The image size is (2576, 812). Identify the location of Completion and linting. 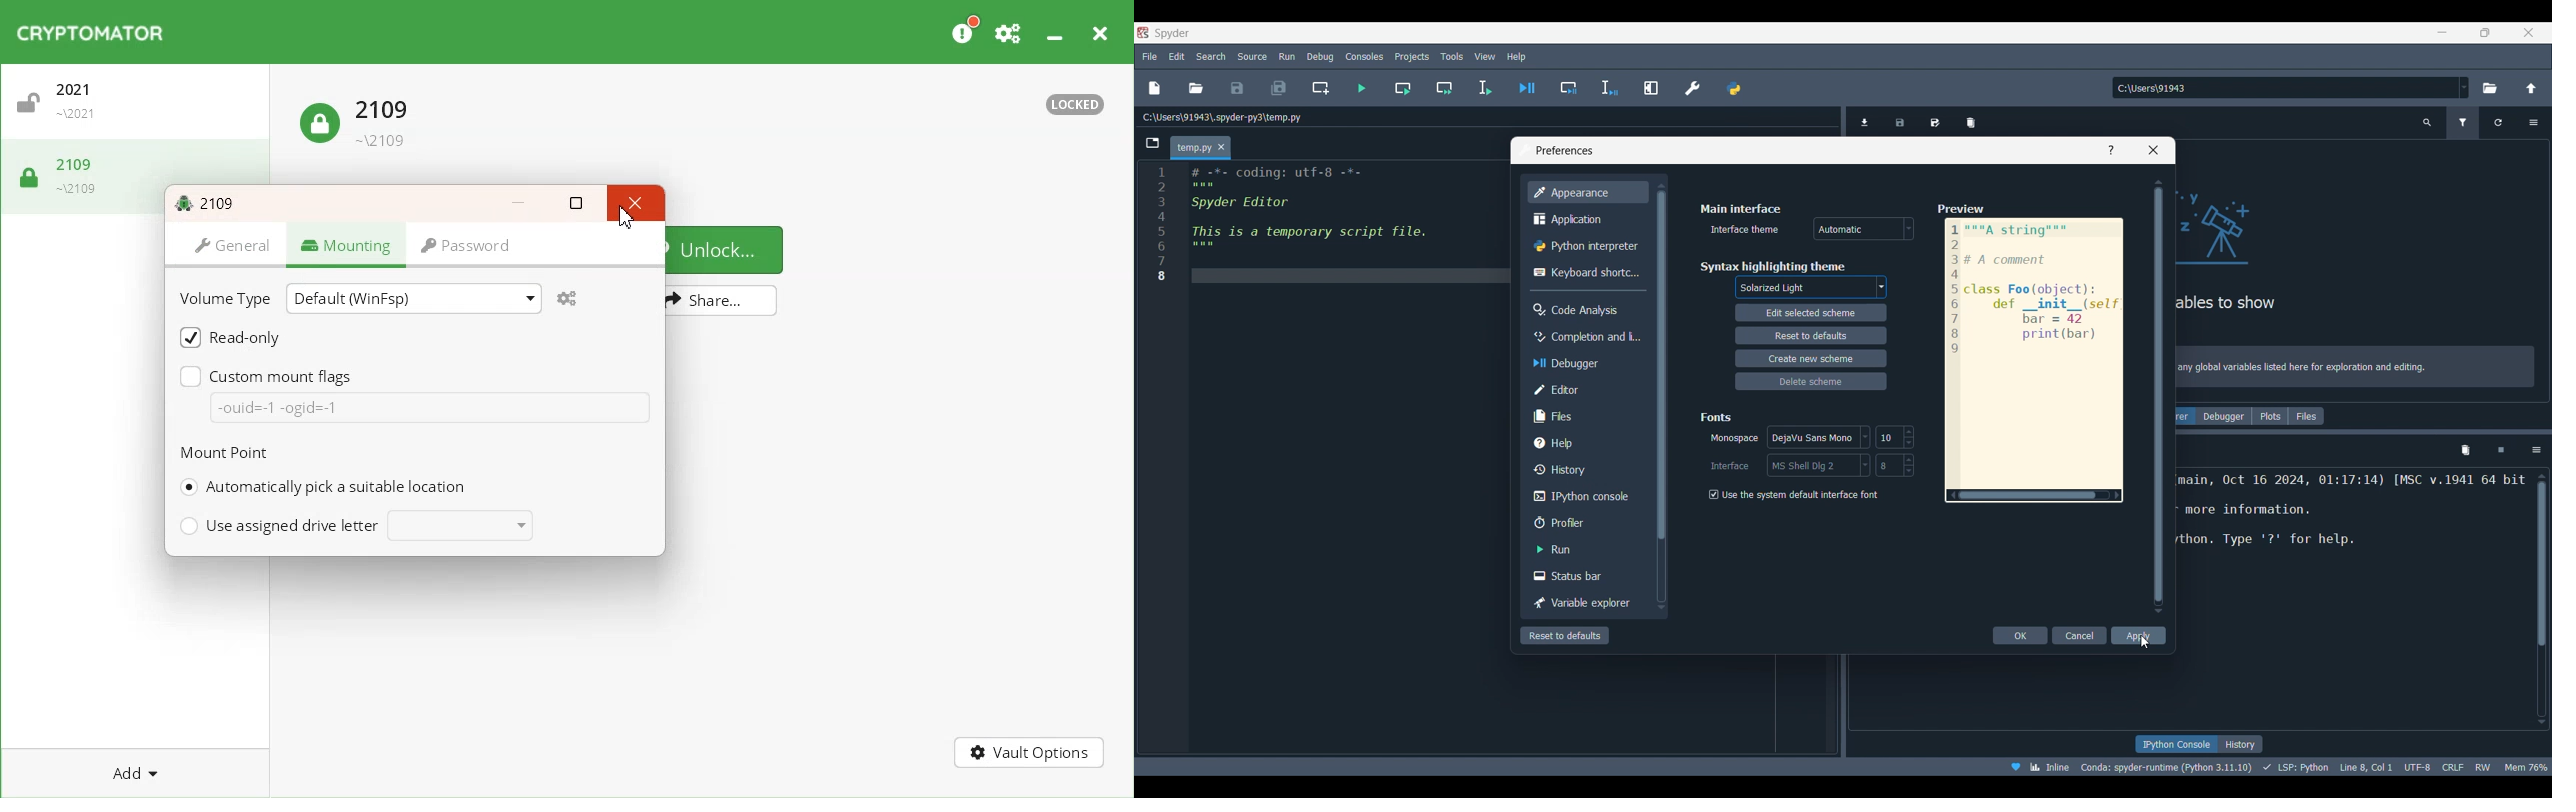
(1586, 337).